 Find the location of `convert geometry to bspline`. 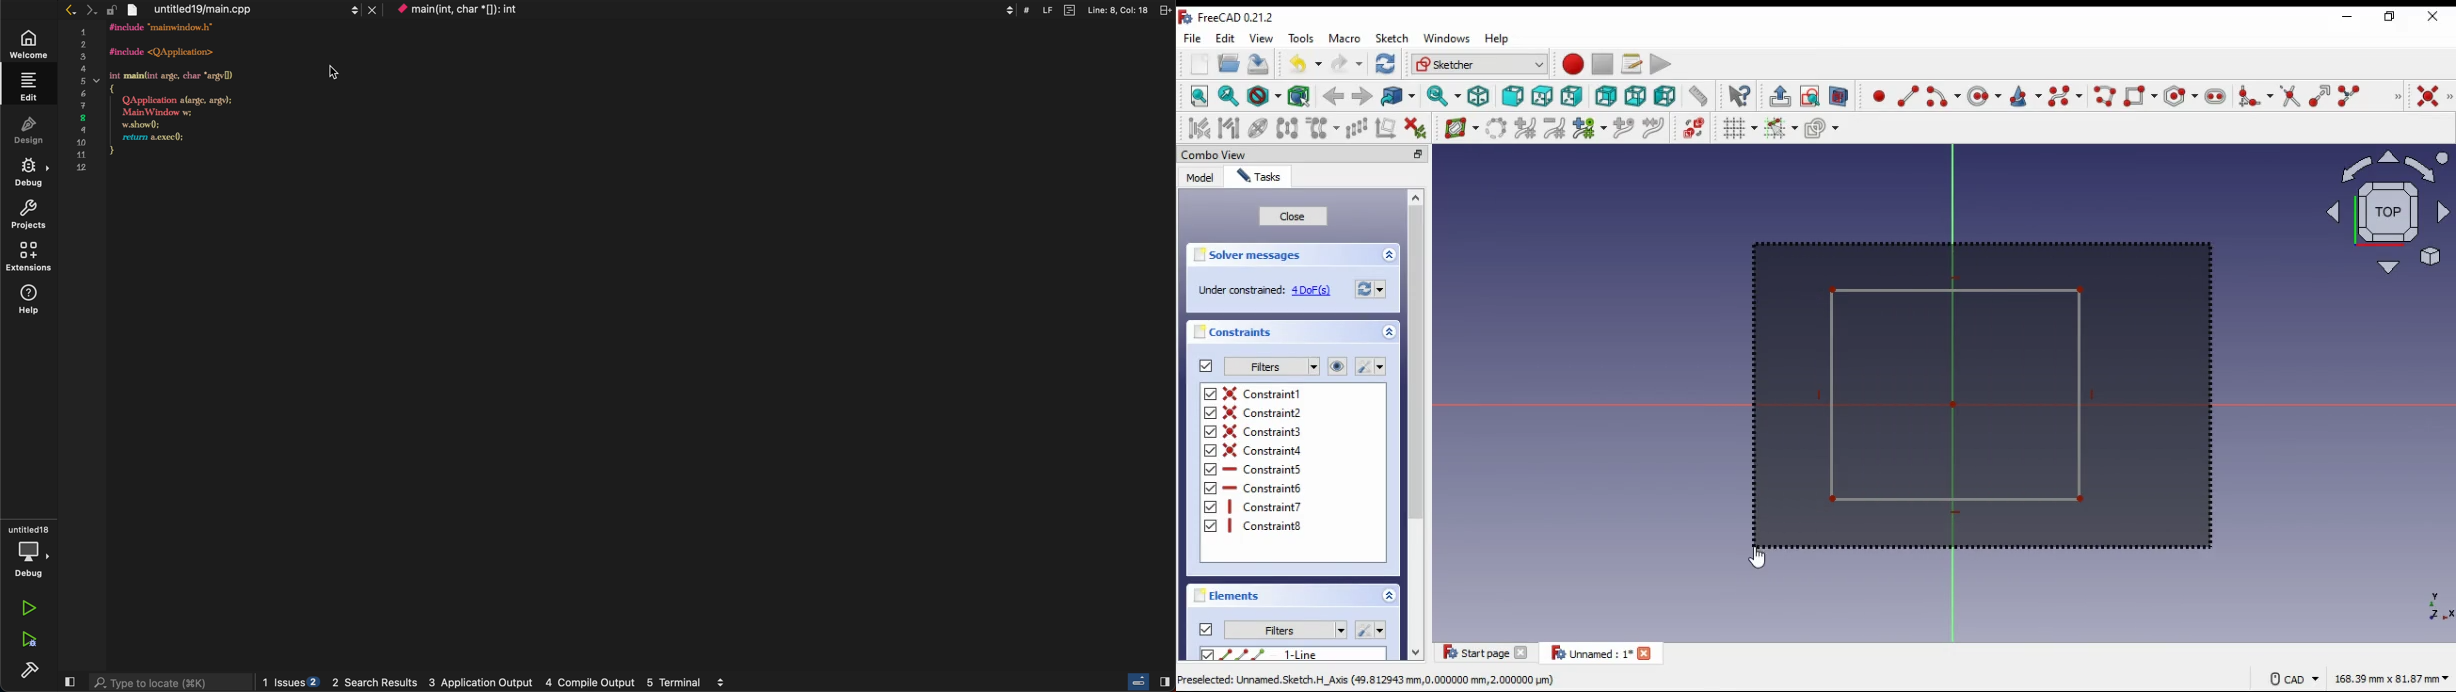

convert geometry to bspline is located at coordinates (1497, 129).